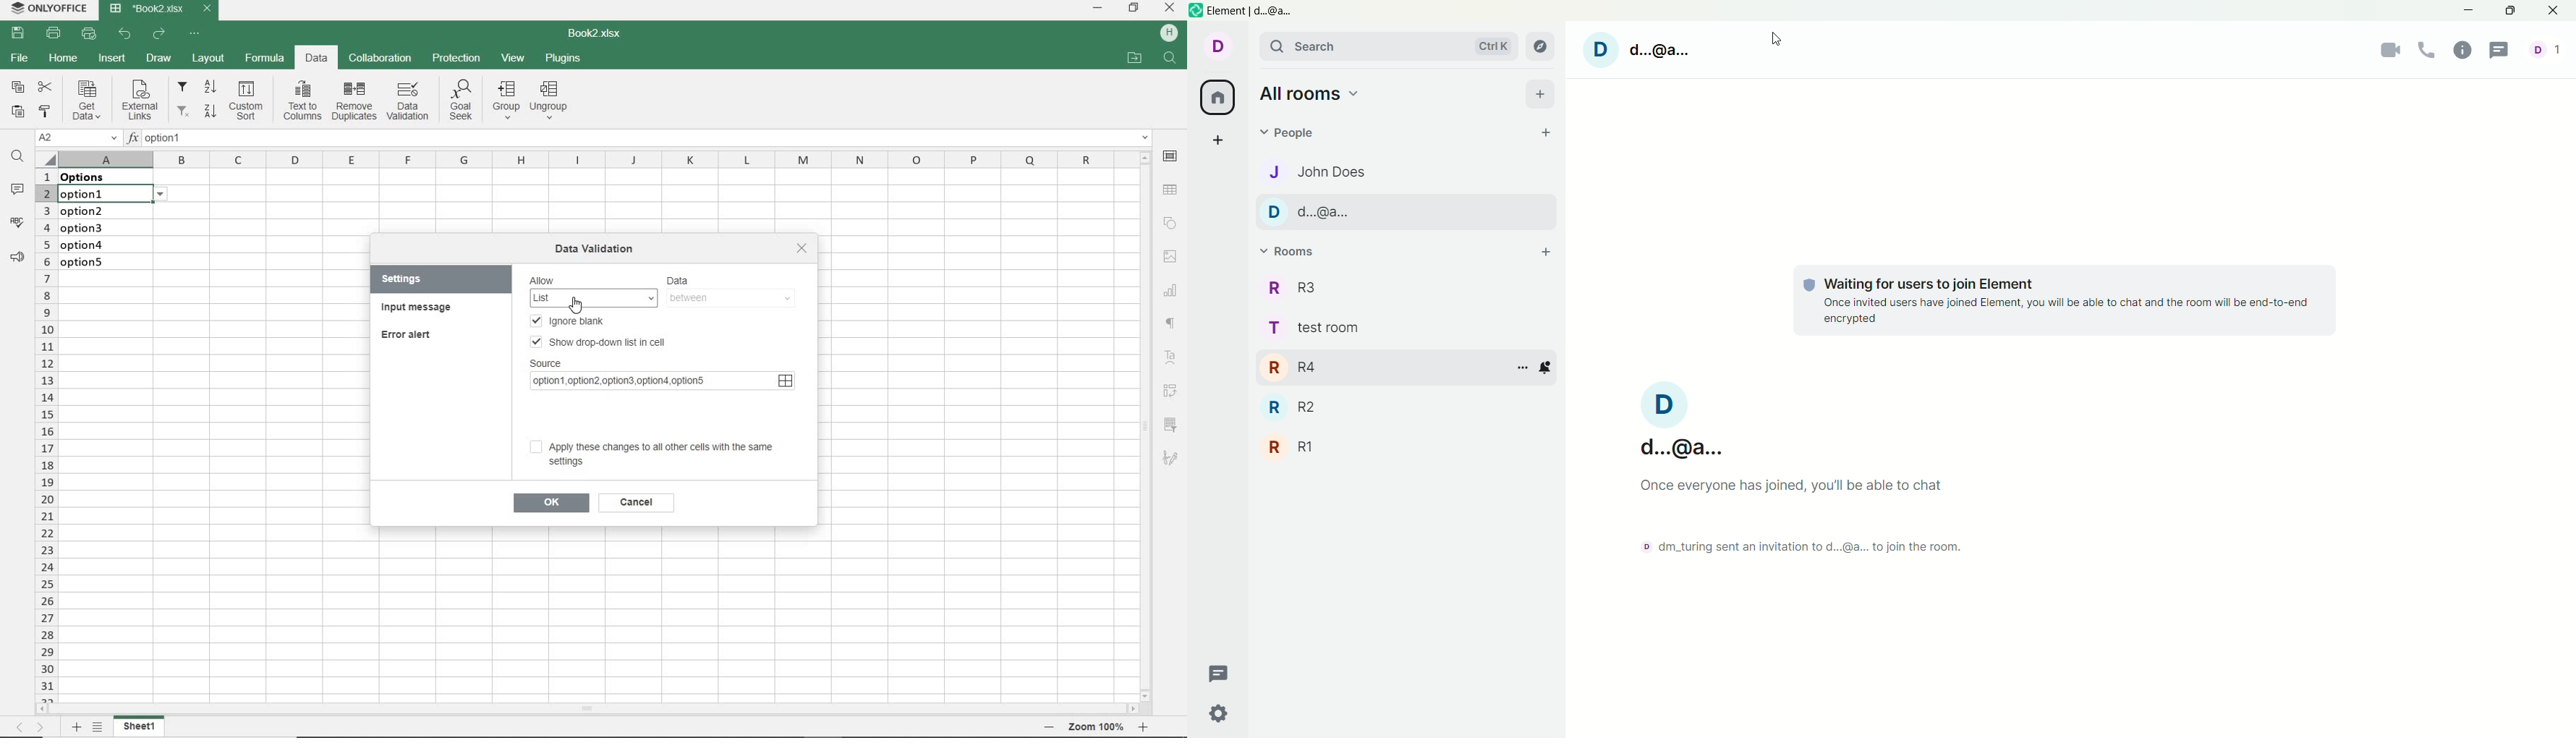  What do you see at coordinates (105, 196) in the screenshot?
I see `selected cell` at bounding box center [105, 196].